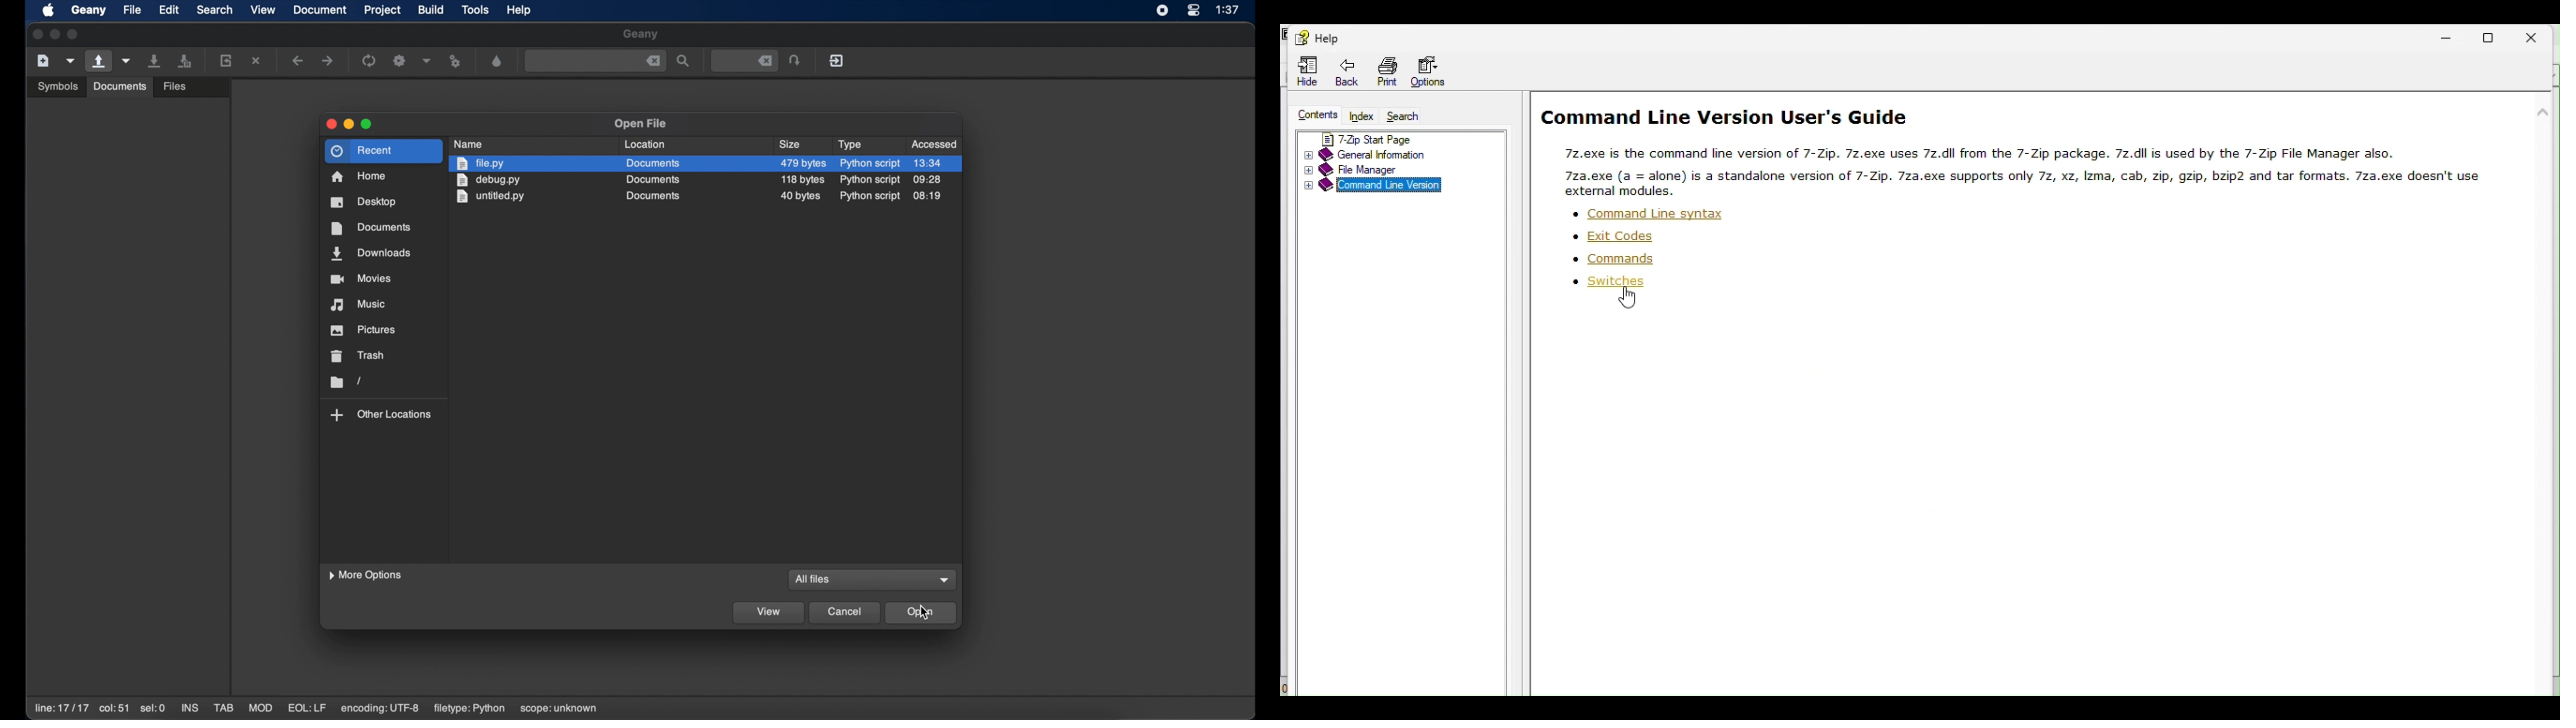  Describe the element at coordinates (359, 305) in the screenshot. I see `music` at that location.